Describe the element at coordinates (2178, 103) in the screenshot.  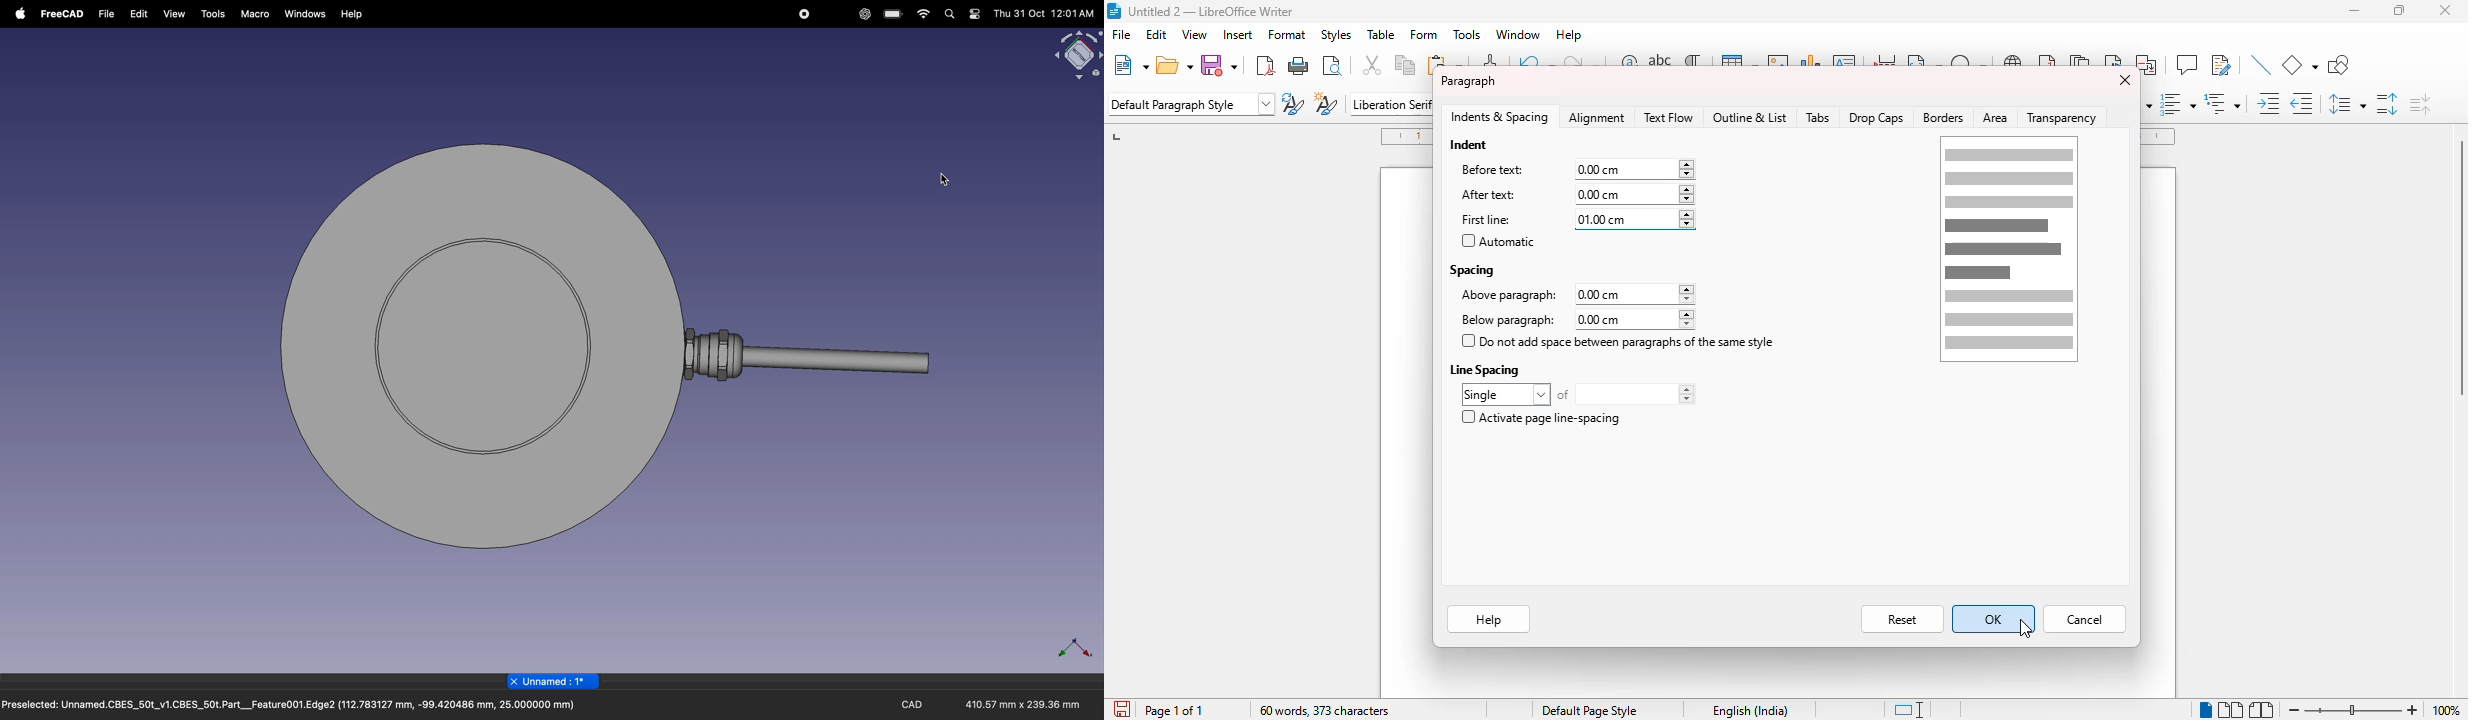
I see `toggle ordered list` at that location.